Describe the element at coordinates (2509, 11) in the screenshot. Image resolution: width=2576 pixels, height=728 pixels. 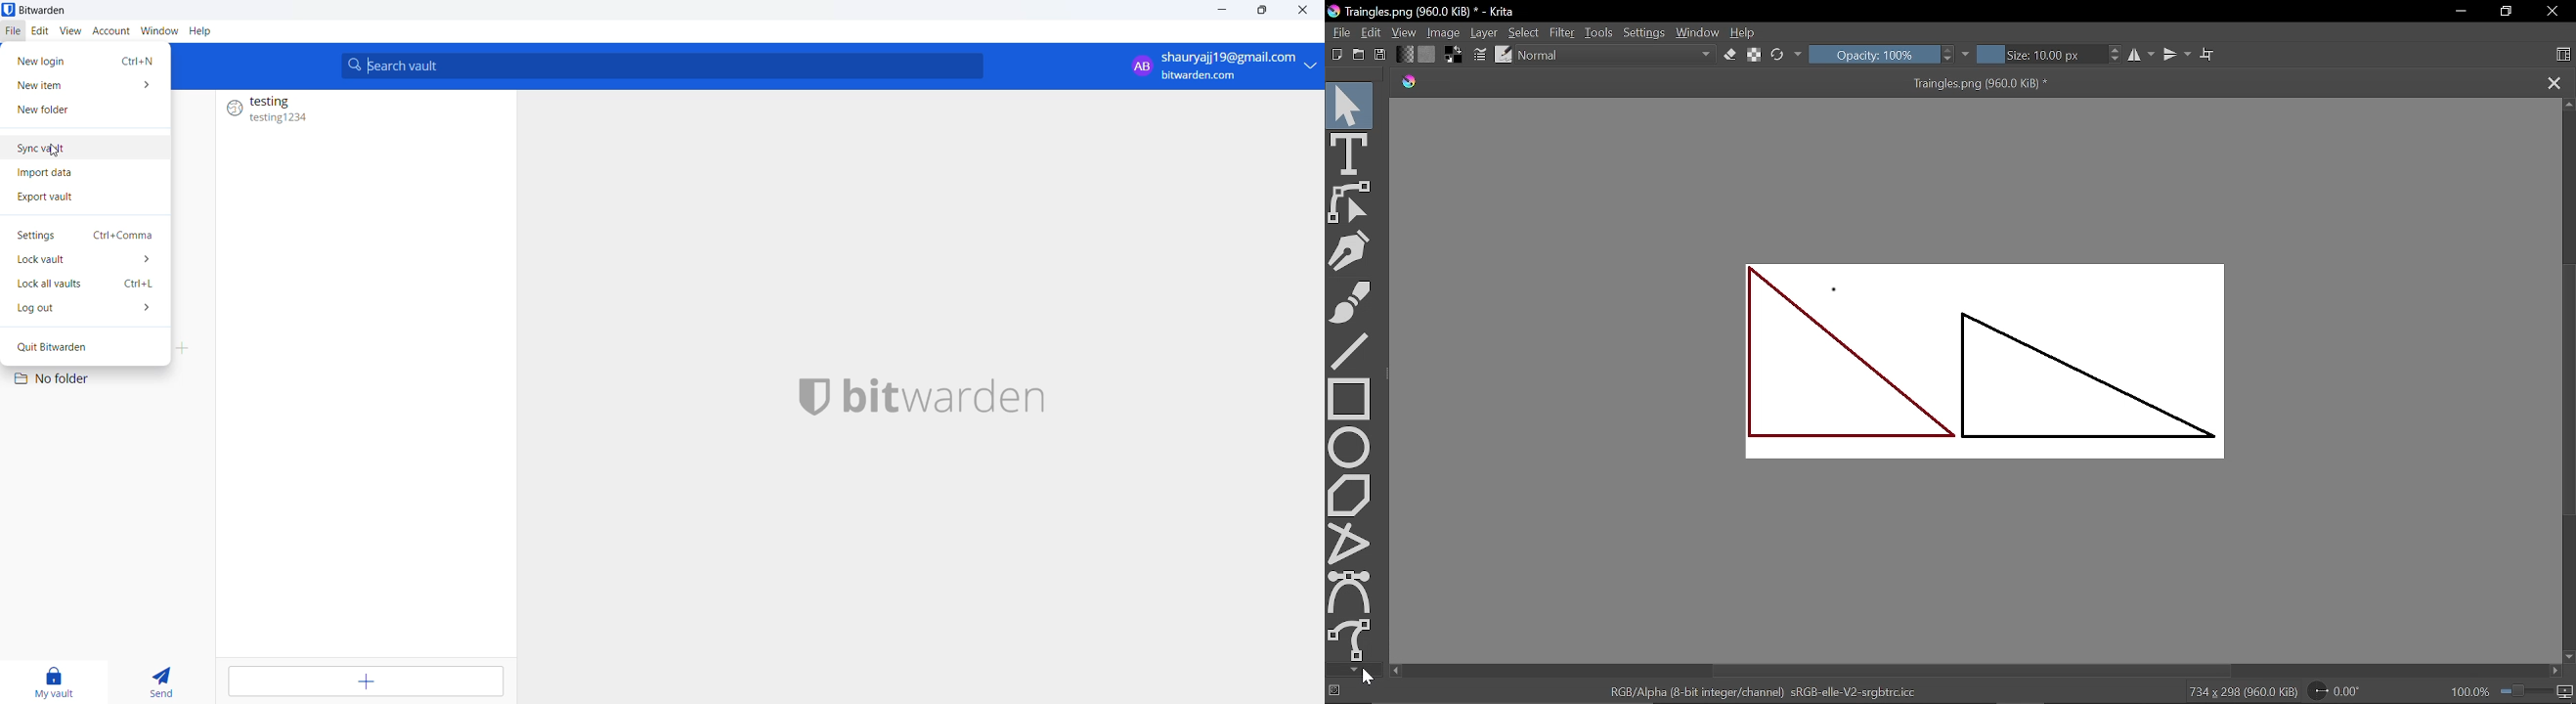
I see `restore down` at that location.